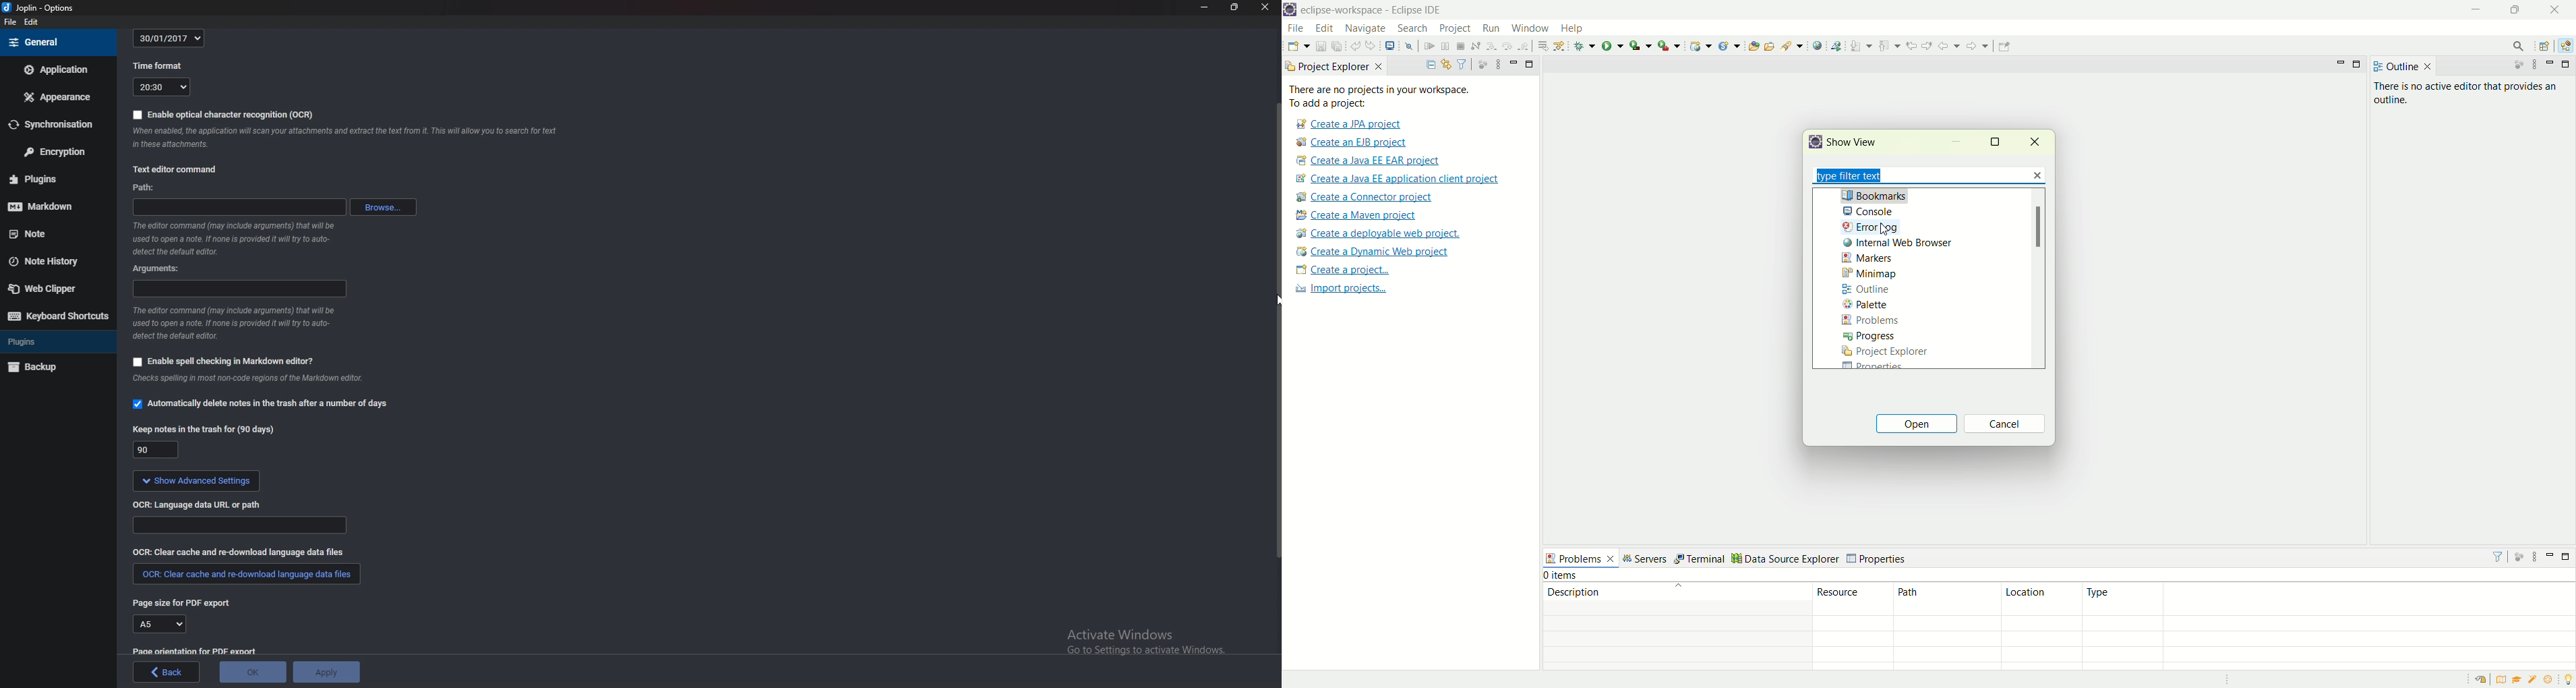  What do you see at coordinates (239, 552) in the screenshot?
I see `Clear cache and redownload language data files` at bounding box center [239, 552].